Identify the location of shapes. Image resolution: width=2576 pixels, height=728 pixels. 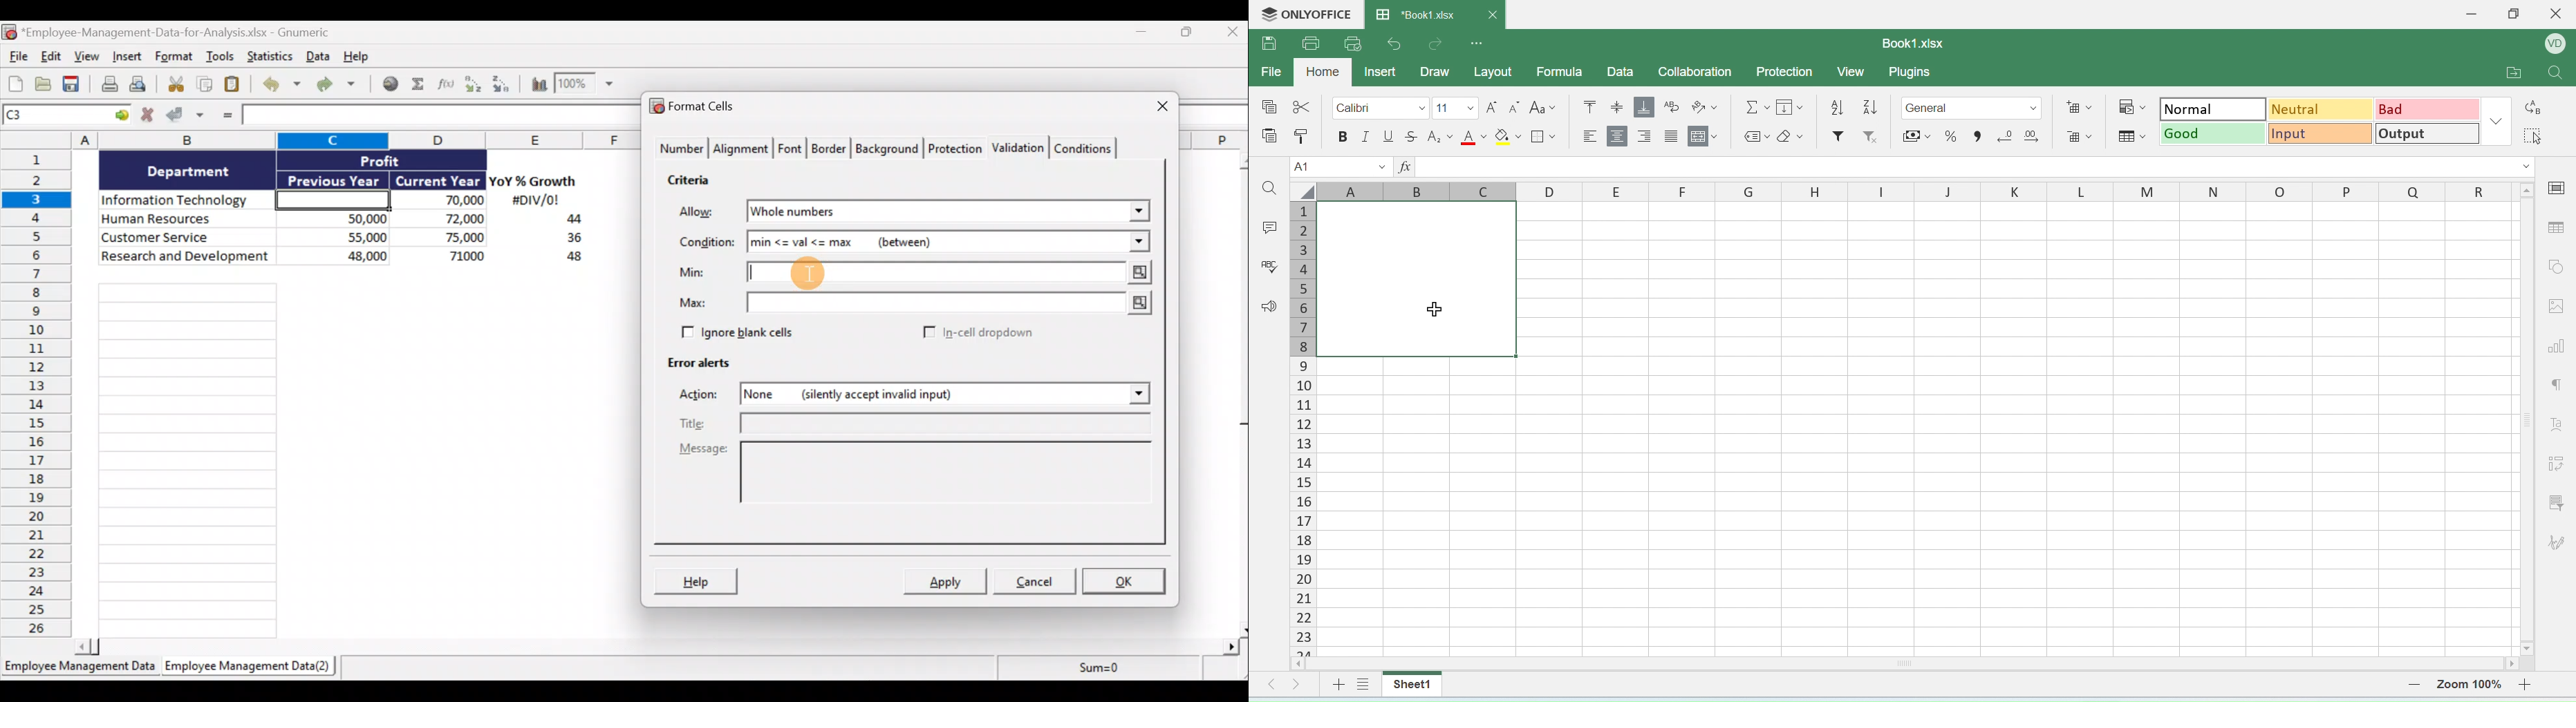
(2557, 265).